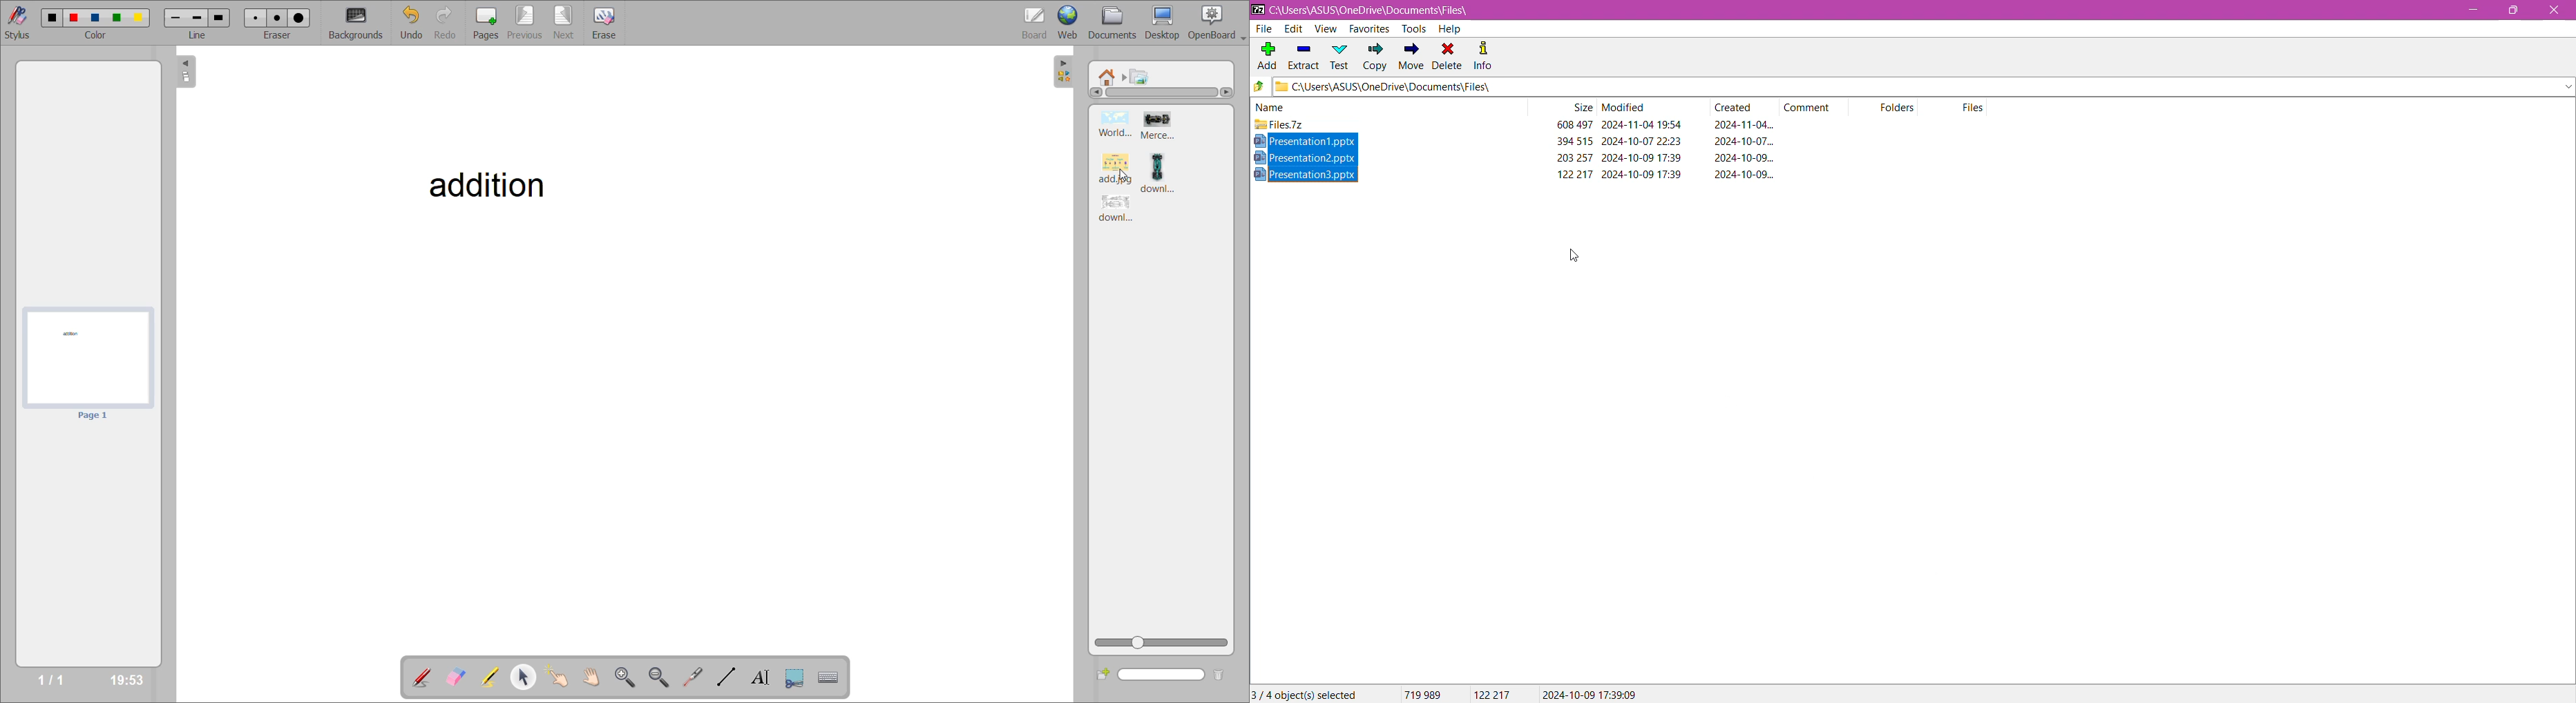  Describe the element at coordinates (1036, 23) in the screenshot. I see `board` at that location.